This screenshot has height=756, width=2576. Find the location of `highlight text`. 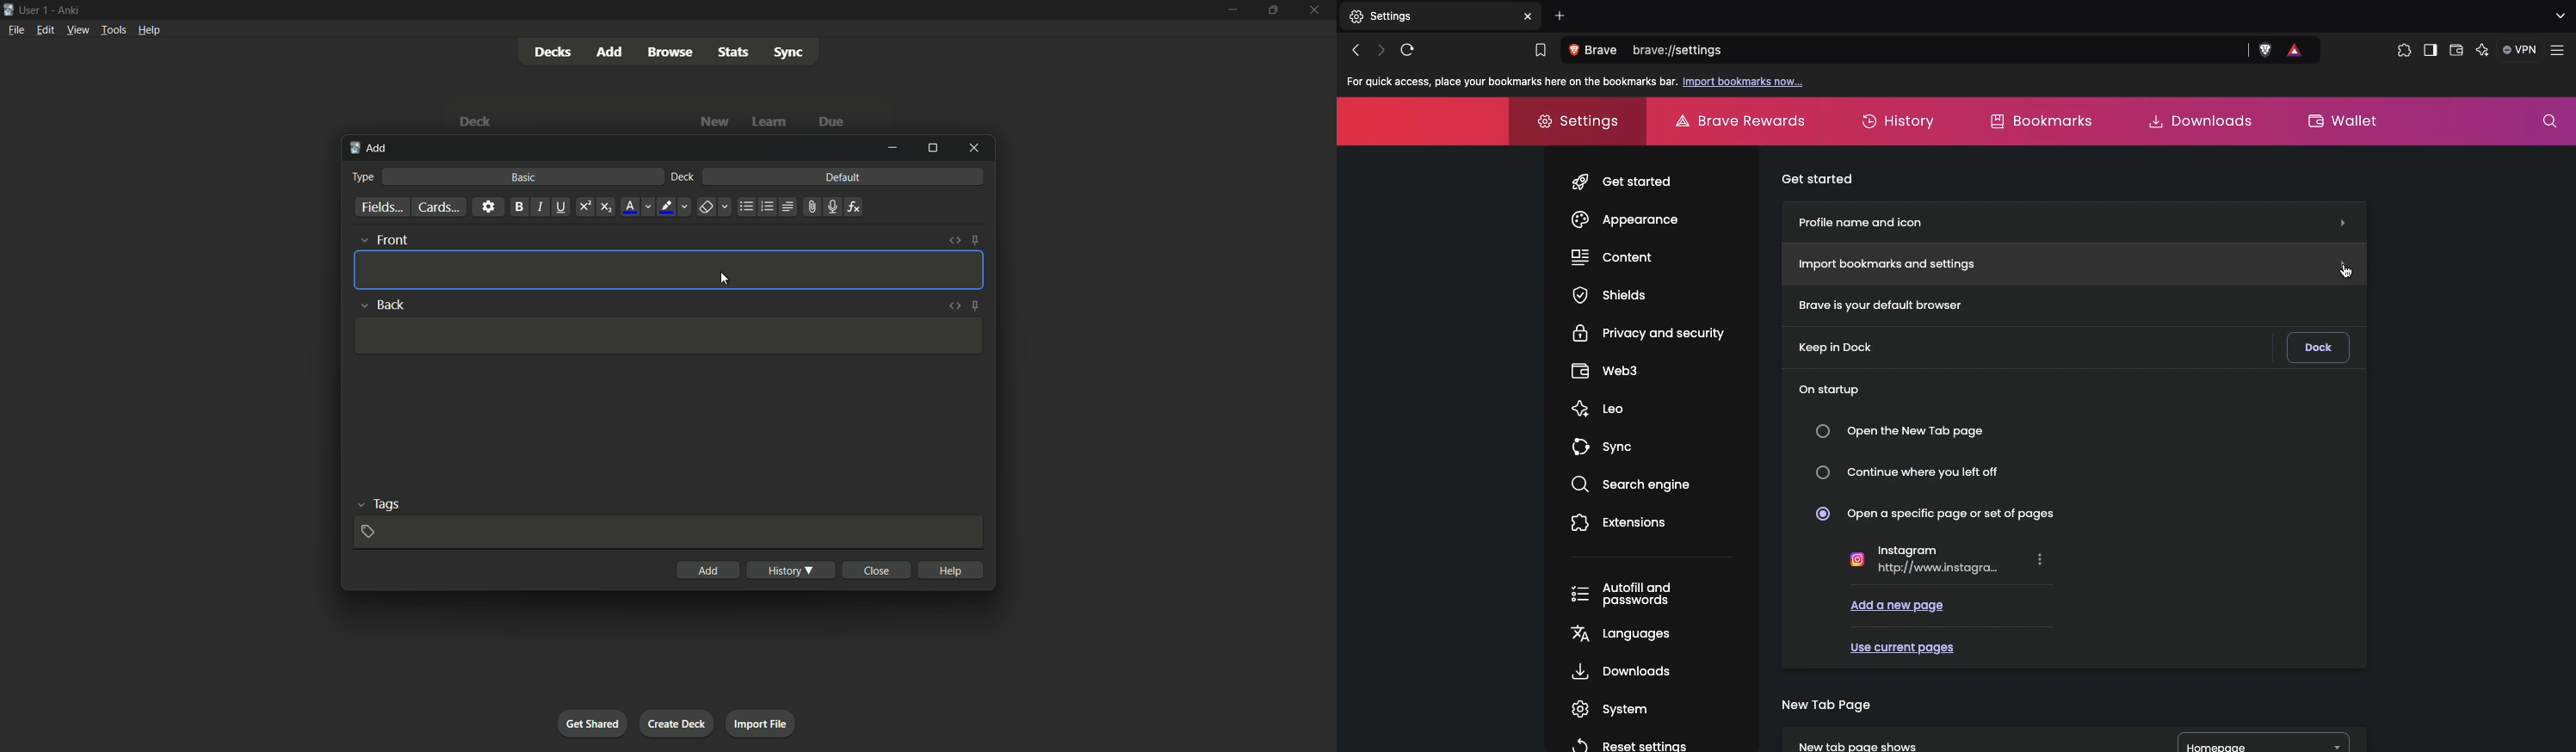

highlight text is located at coordinates (664, 207).